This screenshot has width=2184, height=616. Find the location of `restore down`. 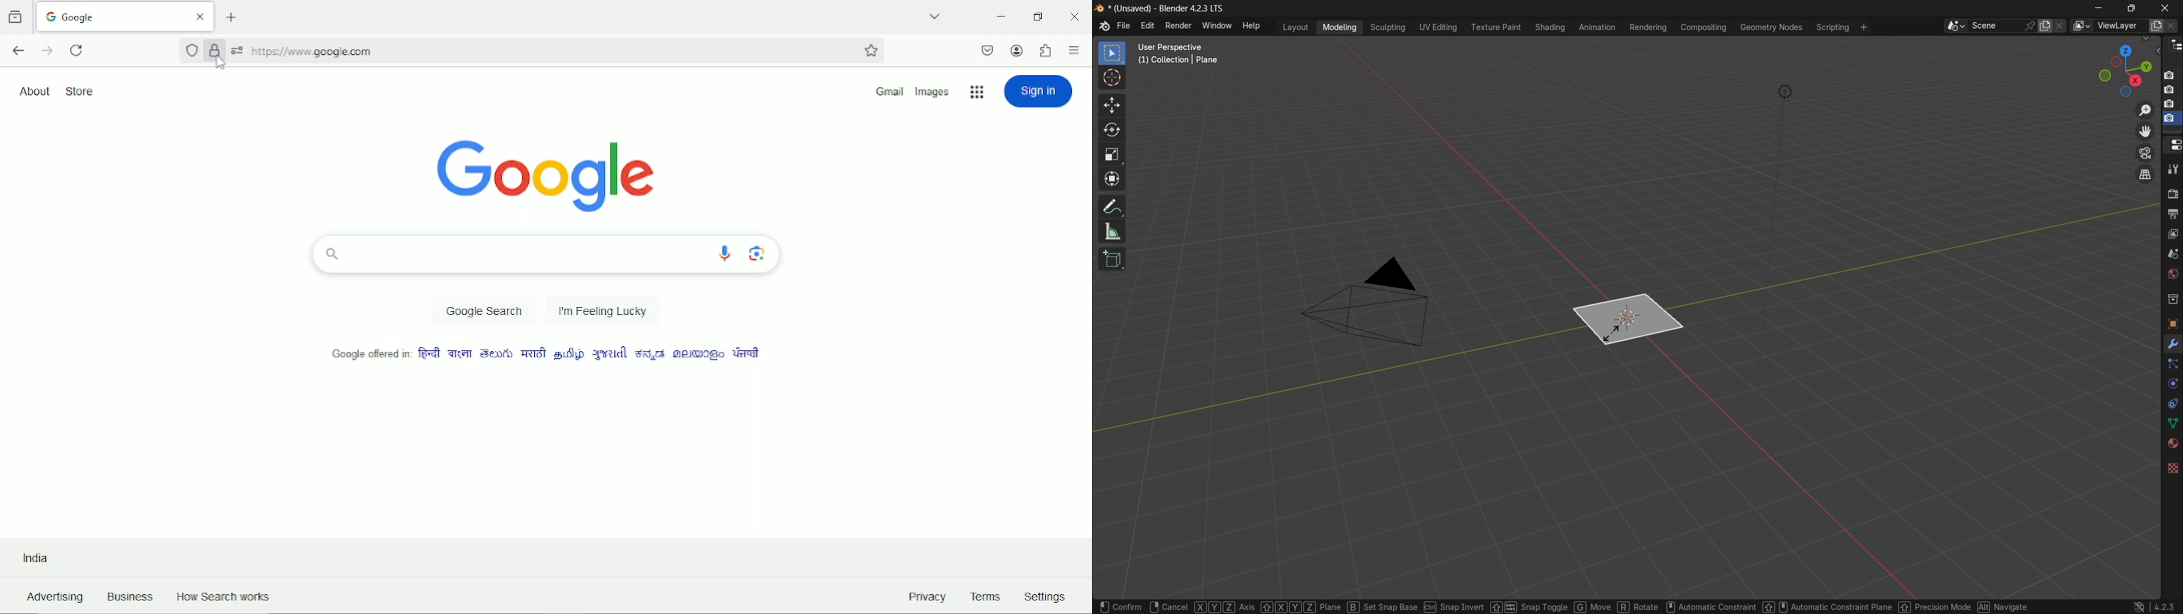

restore down is located at coordinates (1042, 16).